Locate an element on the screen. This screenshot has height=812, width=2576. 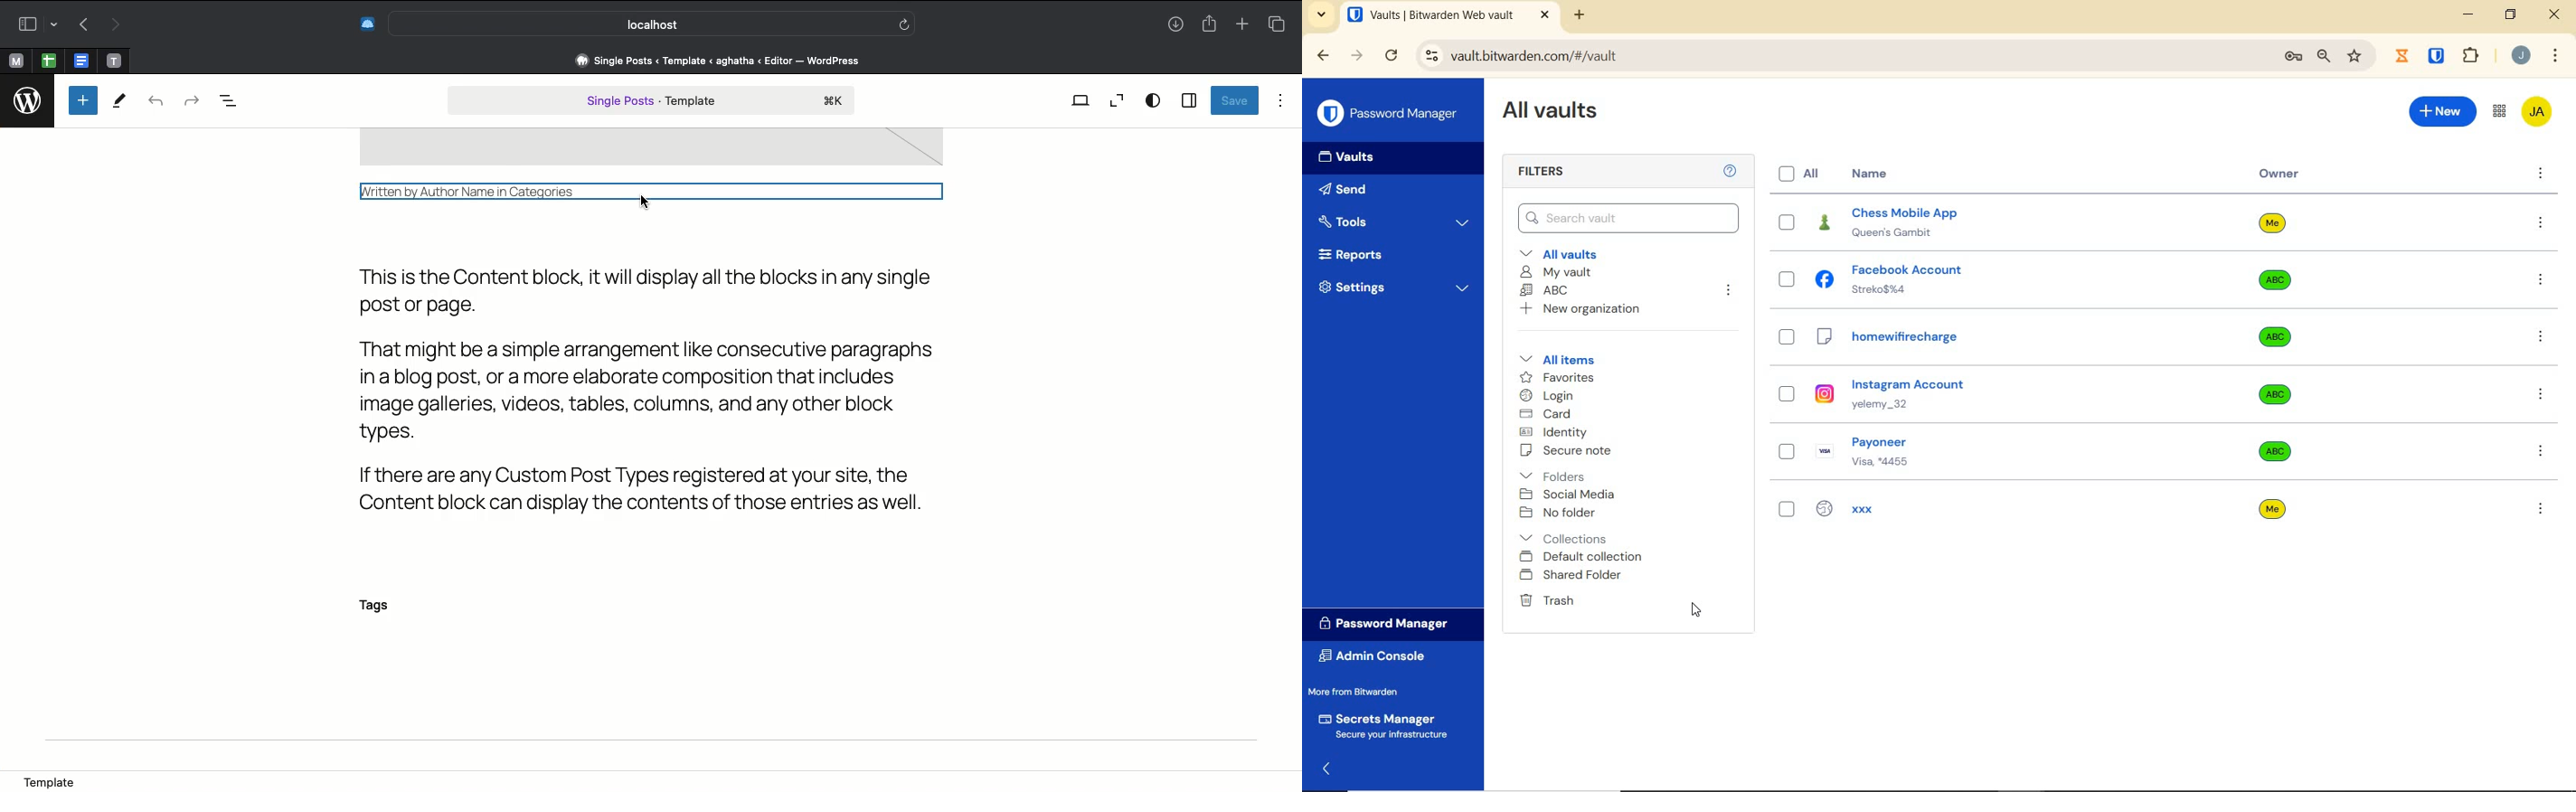
reload is located at coordinates (1395, 57).